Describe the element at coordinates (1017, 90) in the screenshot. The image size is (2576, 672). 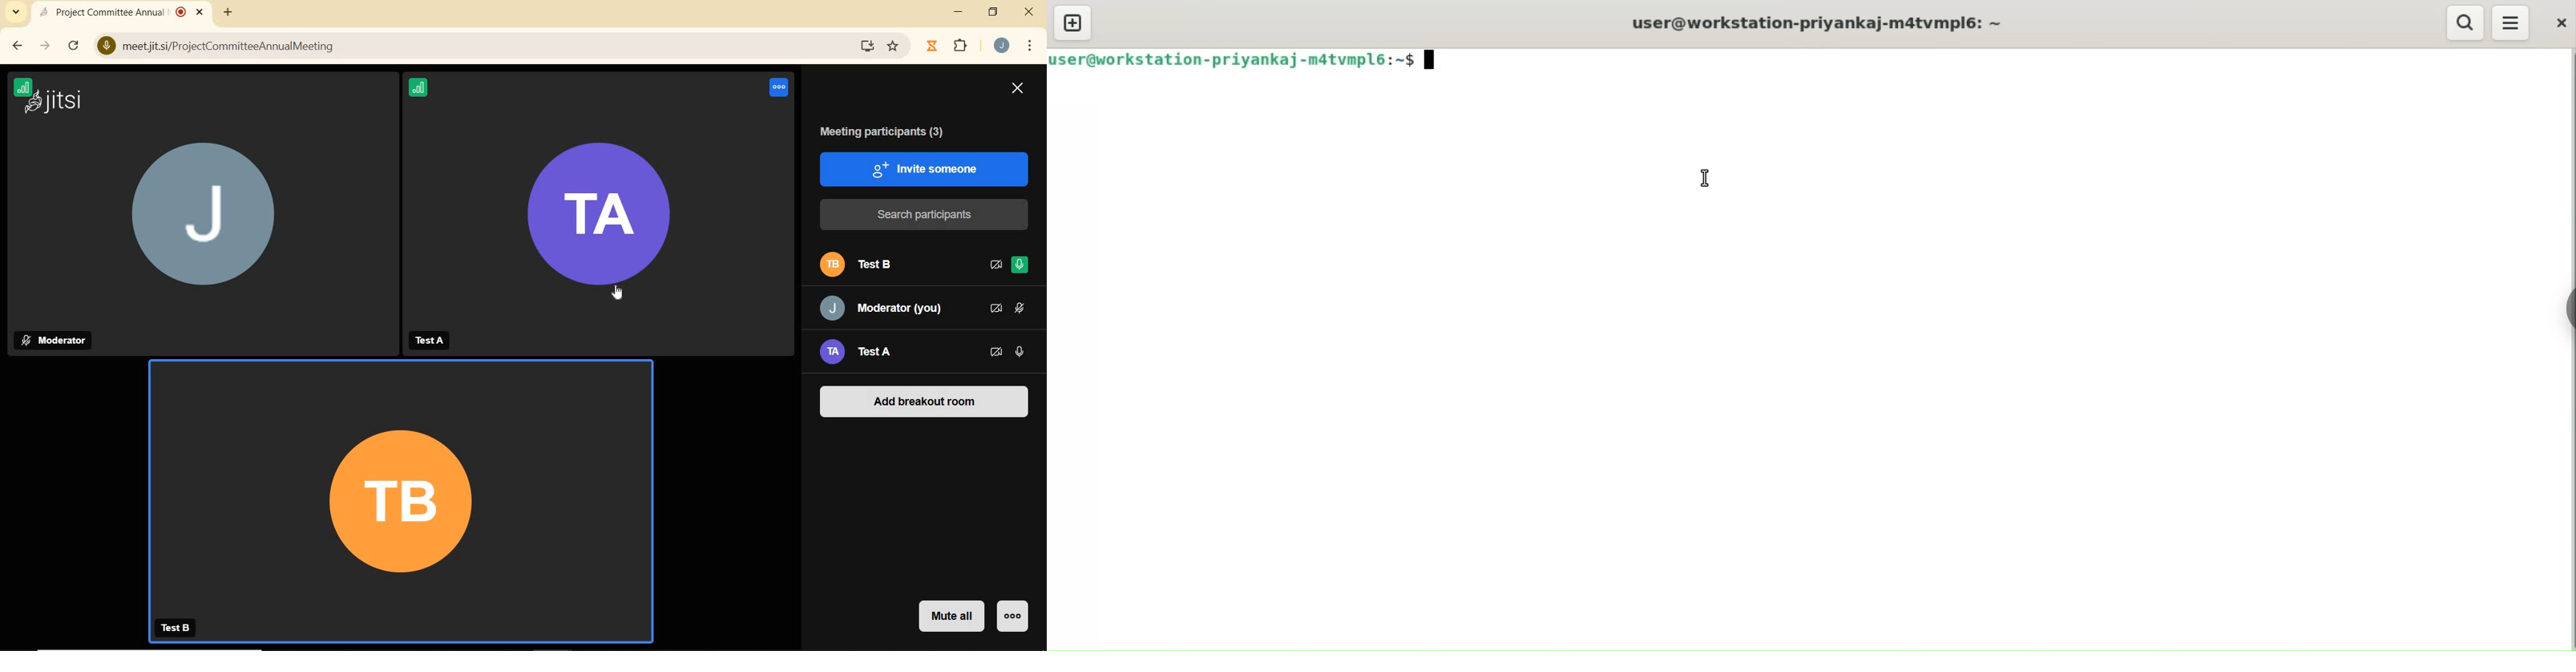
I see `CLOSE` at that location.